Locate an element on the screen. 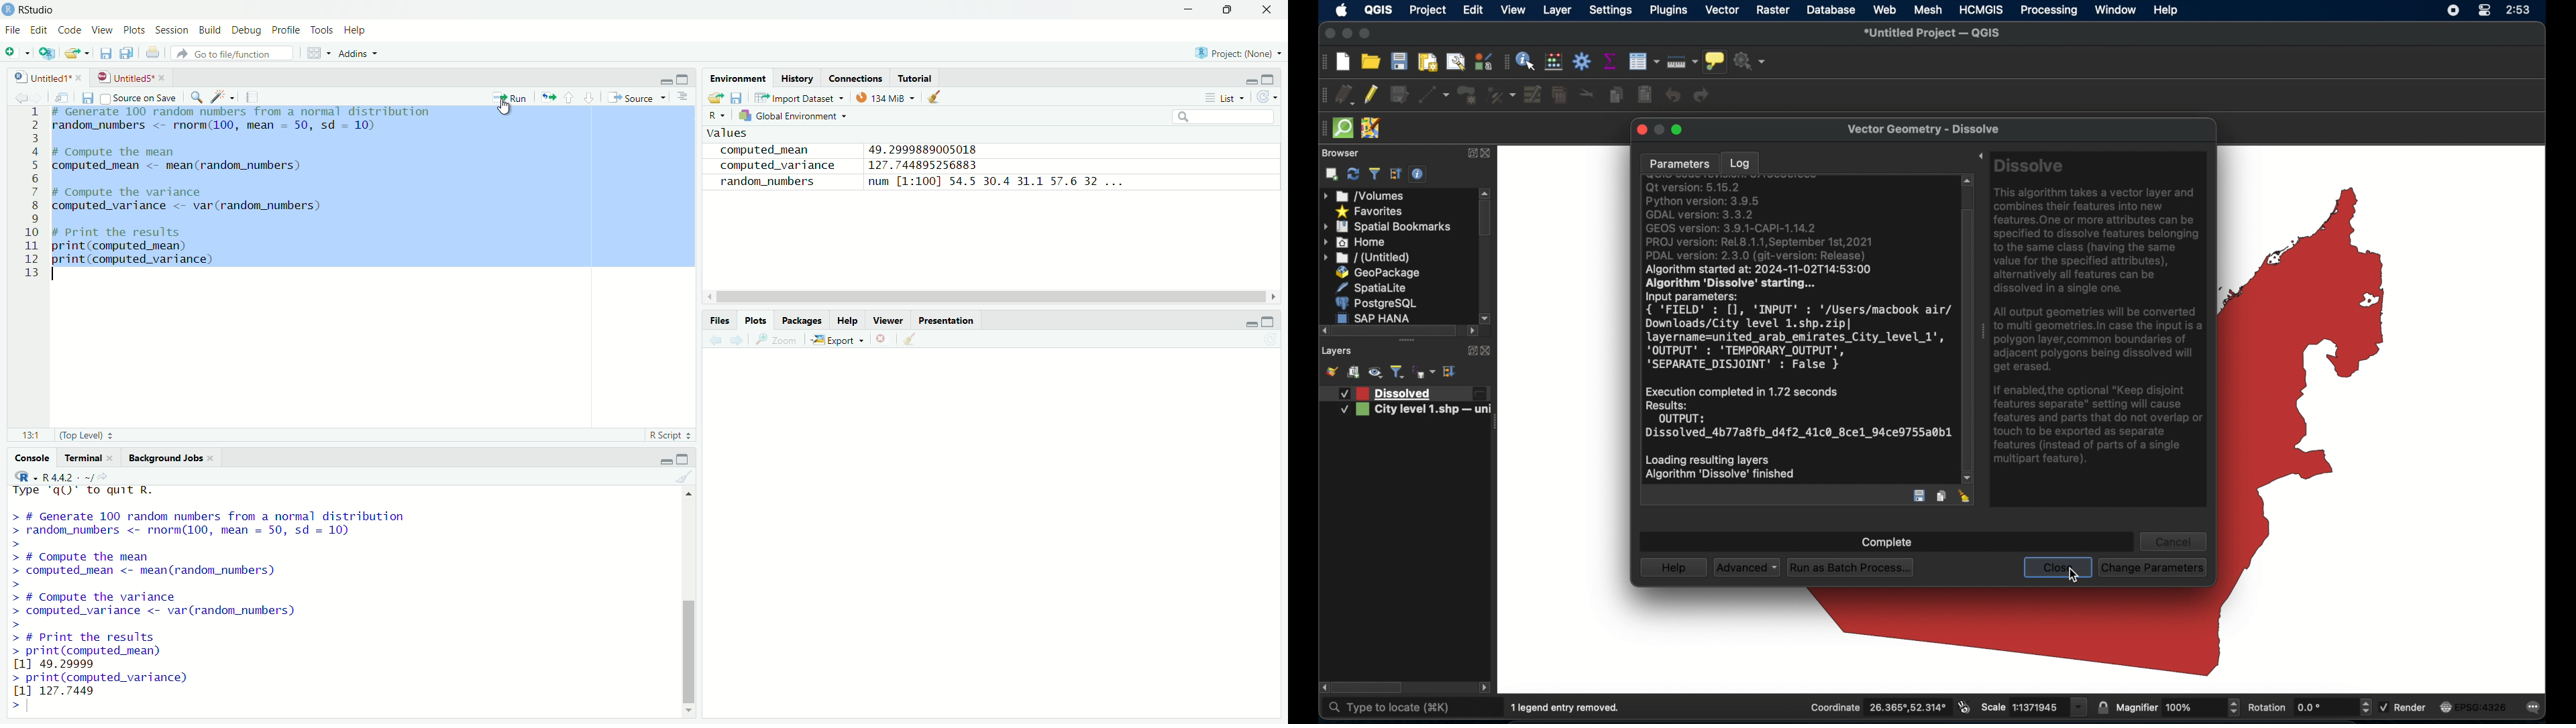  edit is located at coordinates (38, 31).